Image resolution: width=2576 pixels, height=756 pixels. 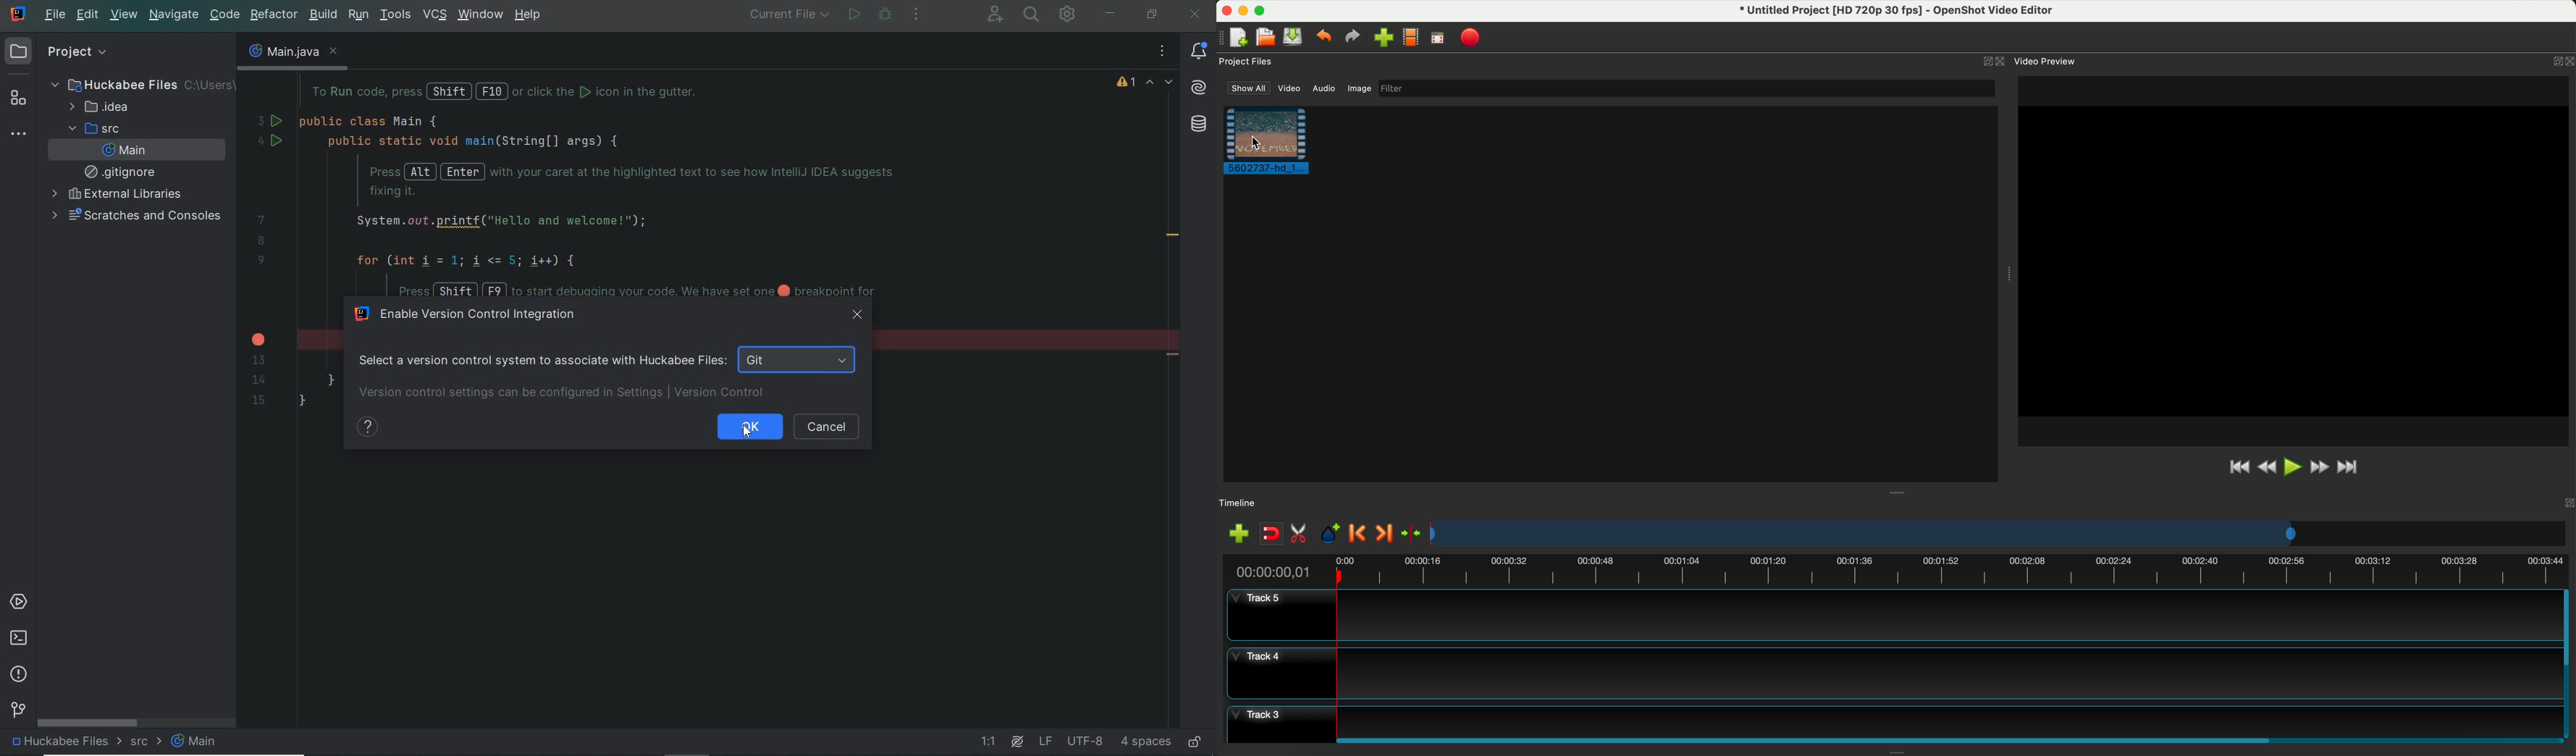 I want to click on CLOSE, so click(x=1196, y=14).